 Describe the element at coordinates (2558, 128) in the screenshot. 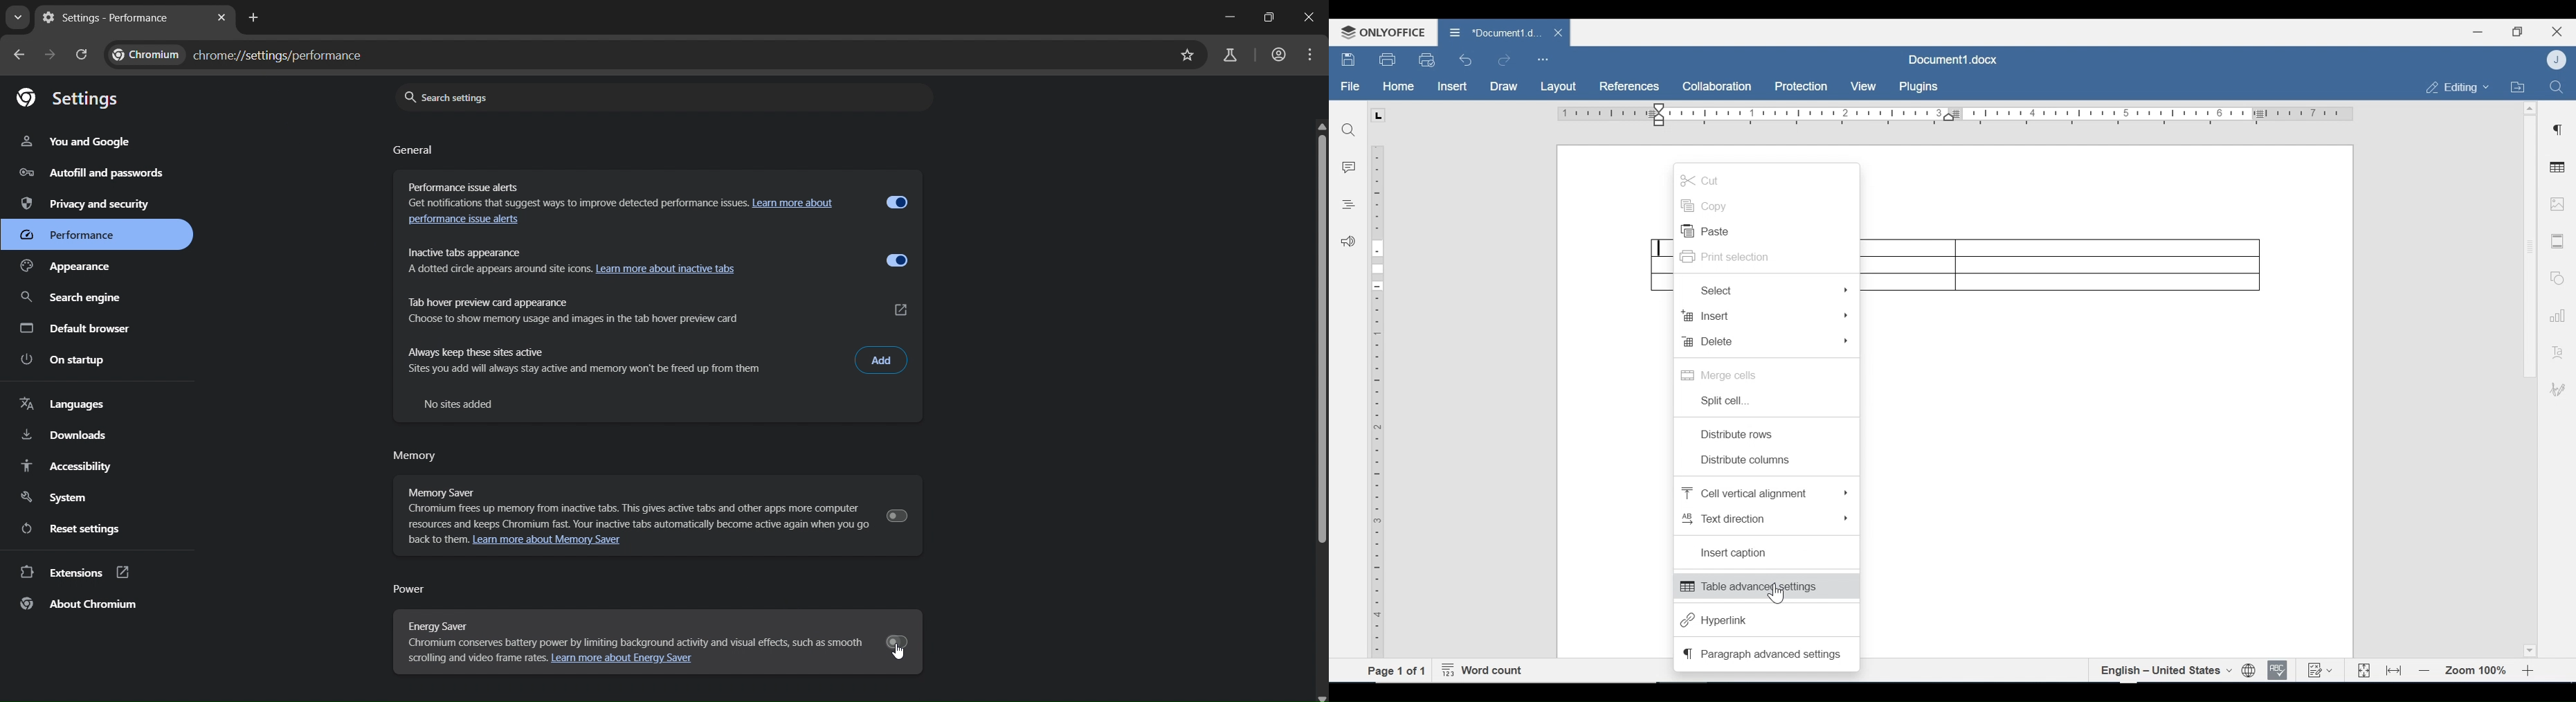

I see `Paragraph Settings` at that location.